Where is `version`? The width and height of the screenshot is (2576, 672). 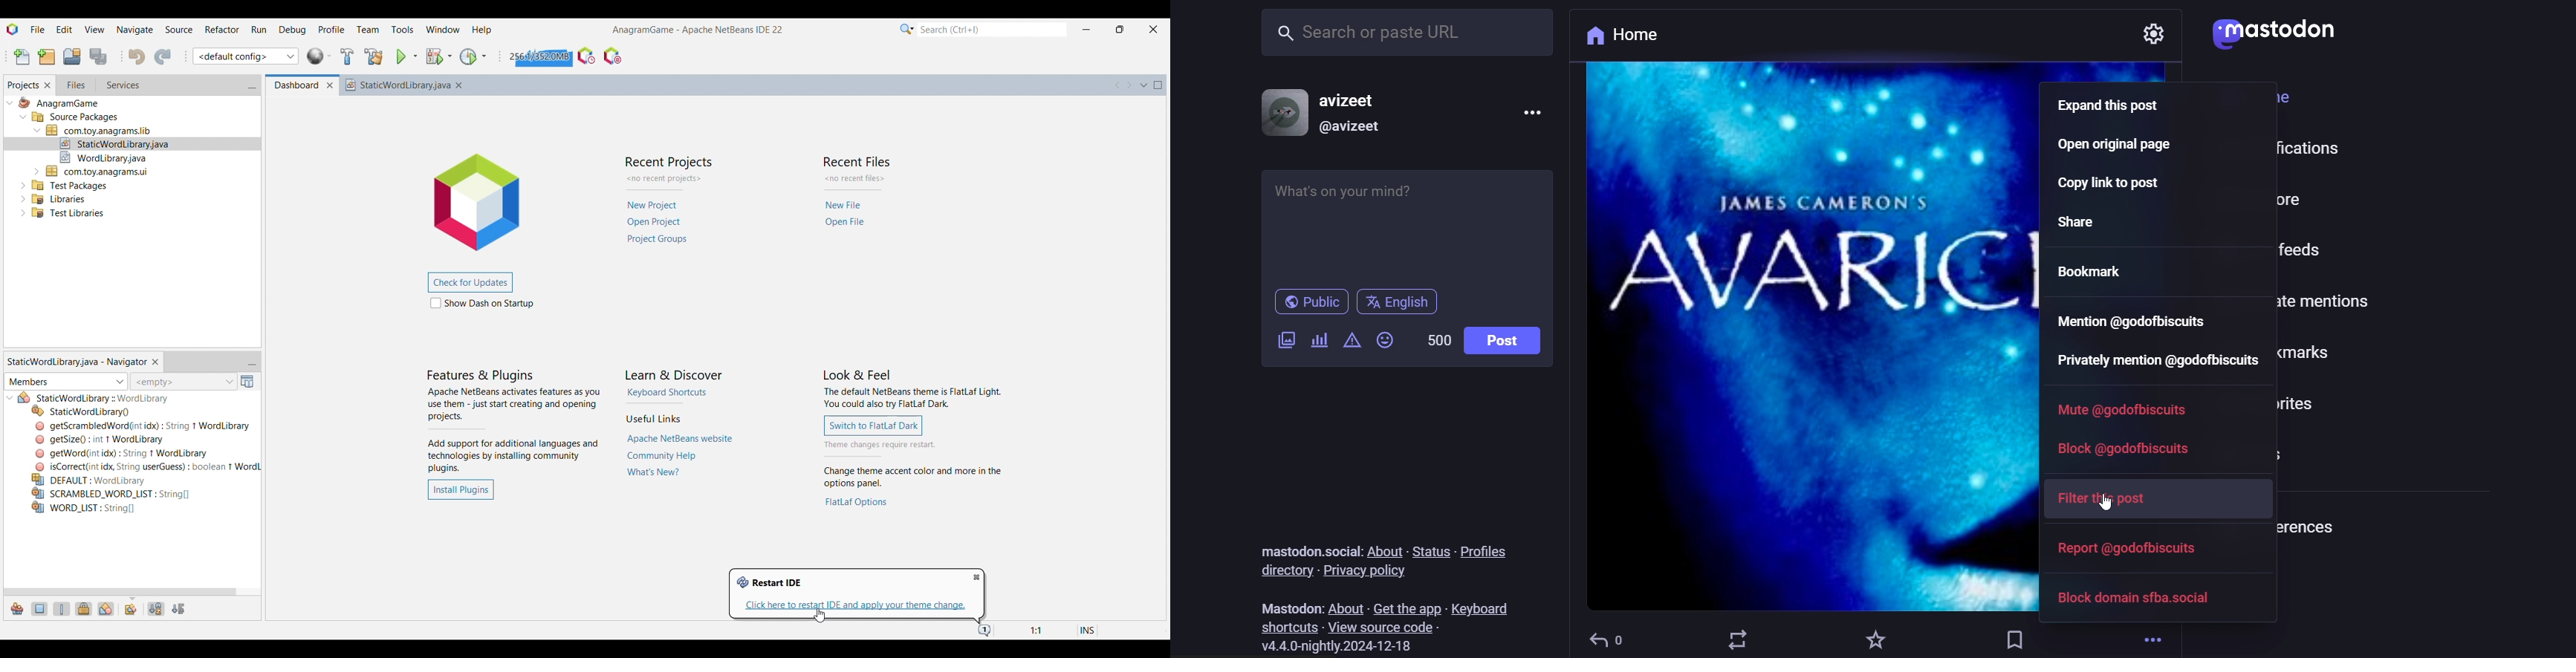
version is located at coordinates (1332, 647).